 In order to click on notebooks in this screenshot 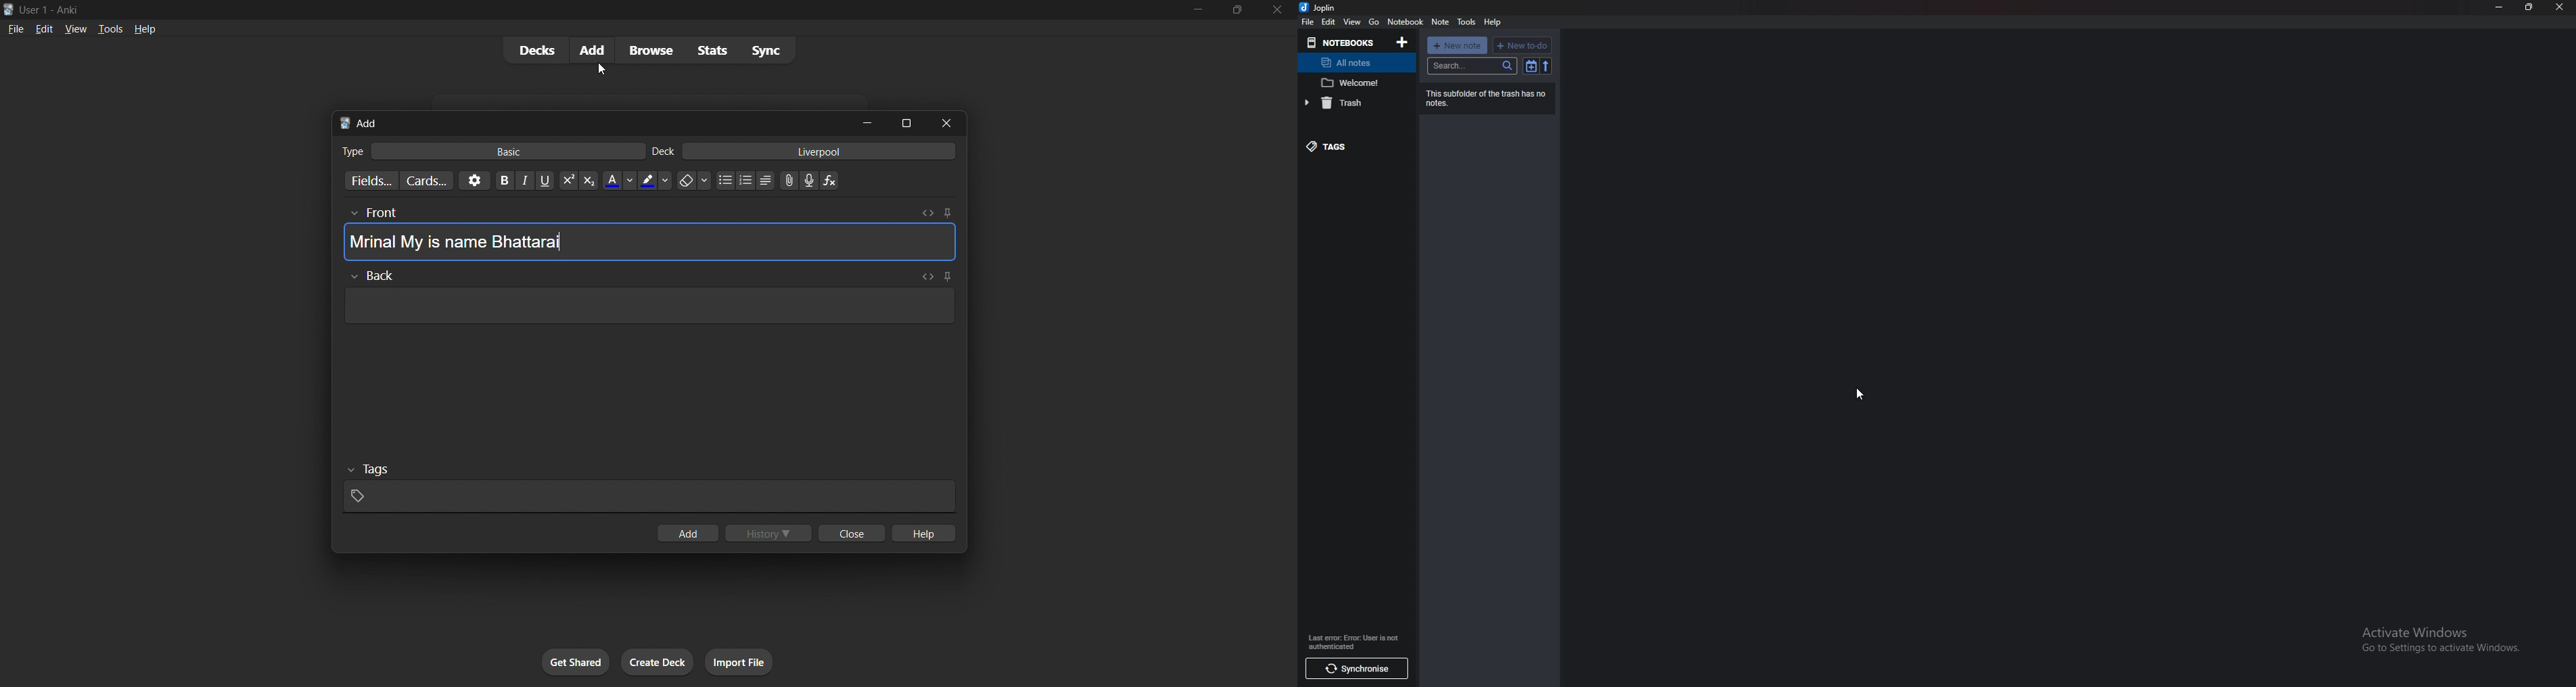, I will do `click(1340, 41)`.